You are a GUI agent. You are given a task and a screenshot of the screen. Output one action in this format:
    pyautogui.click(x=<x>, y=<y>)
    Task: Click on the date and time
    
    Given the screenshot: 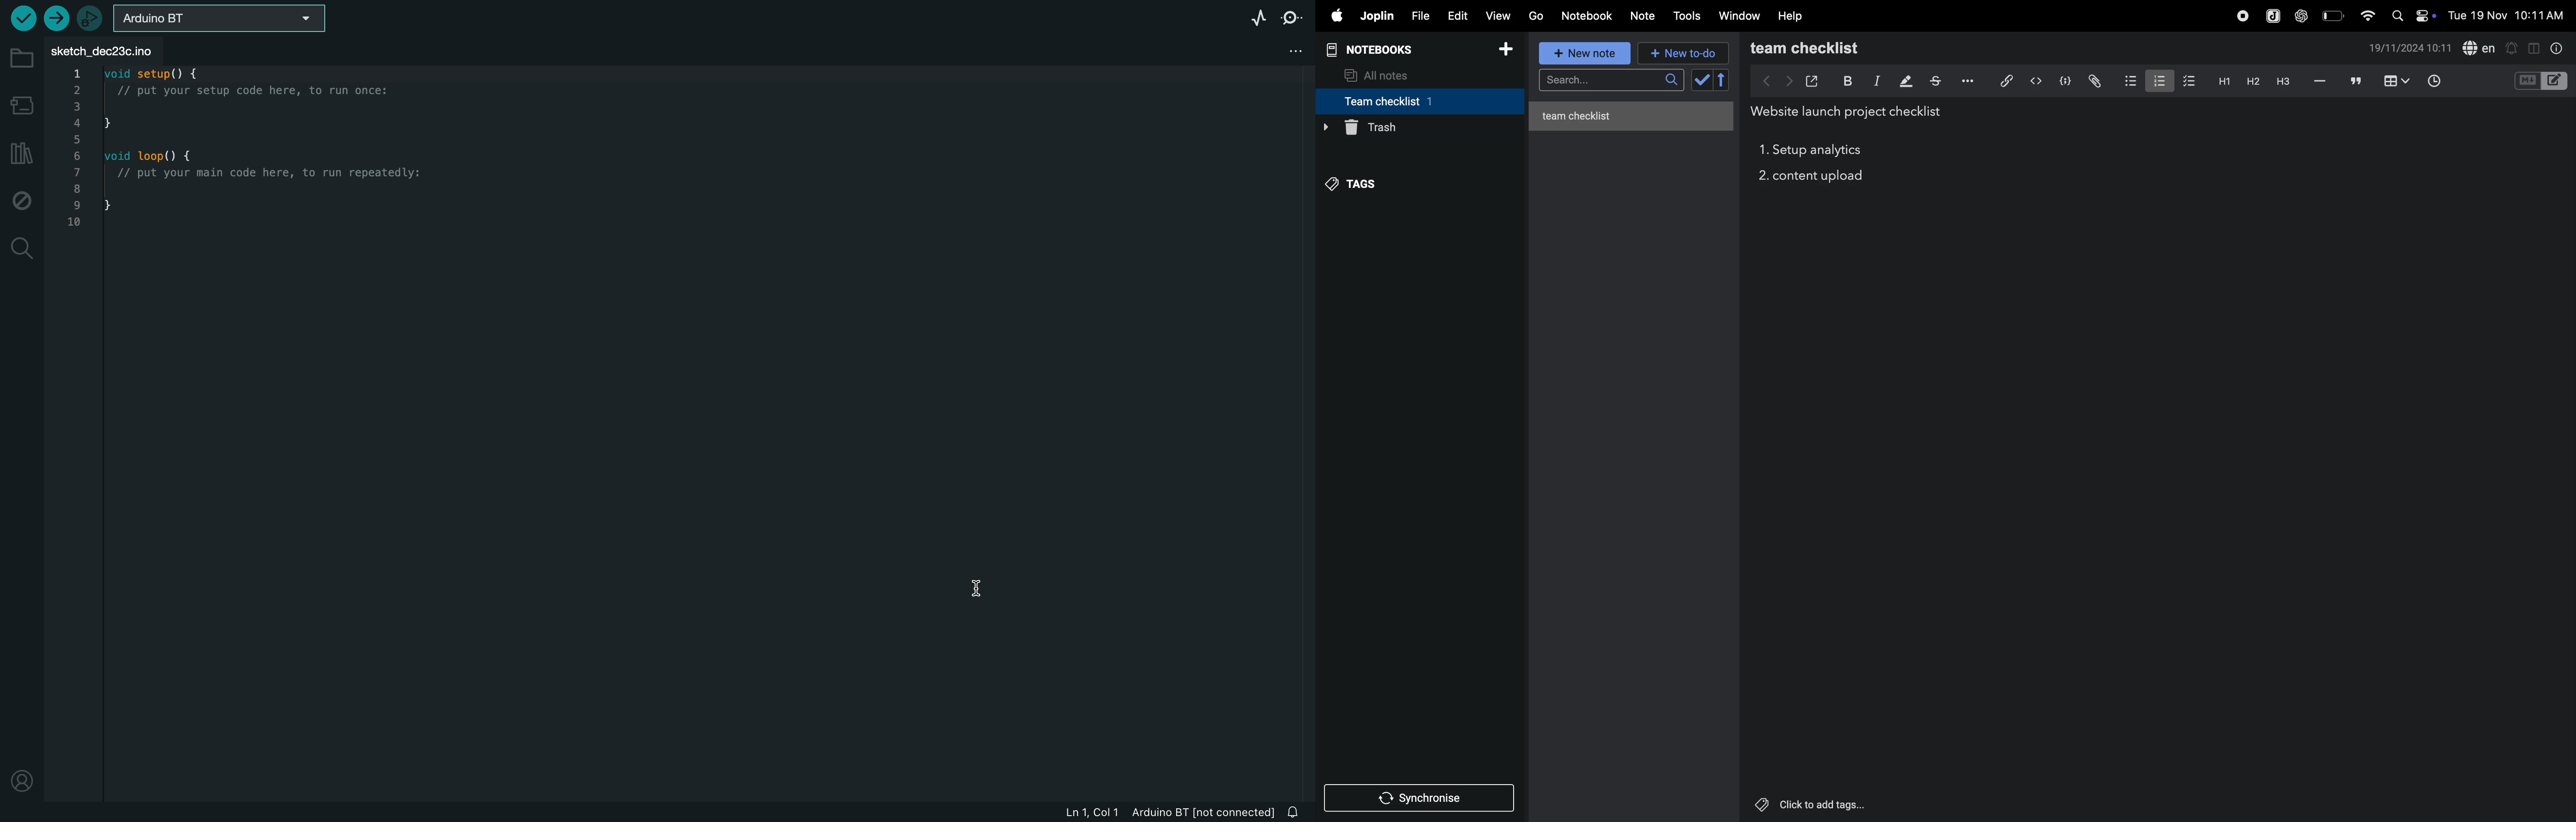 What is the action you would take?
    pyautogui.click(x=2507, y=16)
    